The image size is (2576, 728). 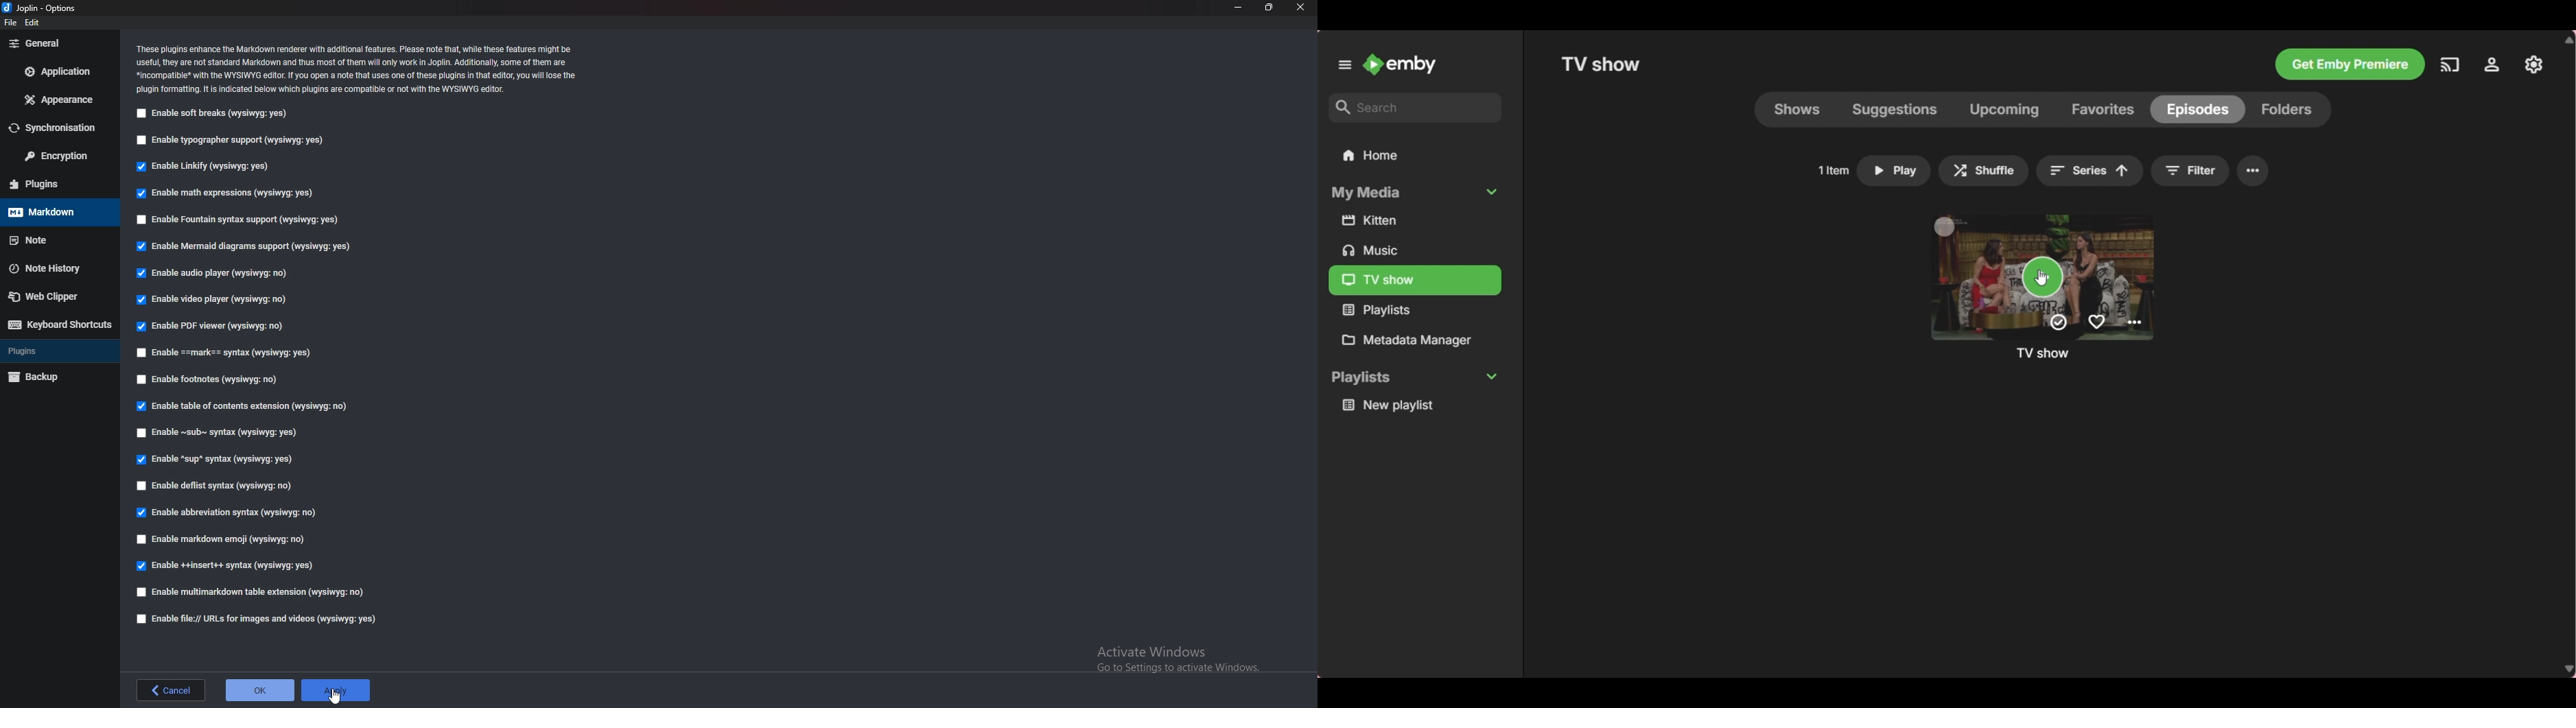 I want to click on Settings, so click(x=2492, y=64).